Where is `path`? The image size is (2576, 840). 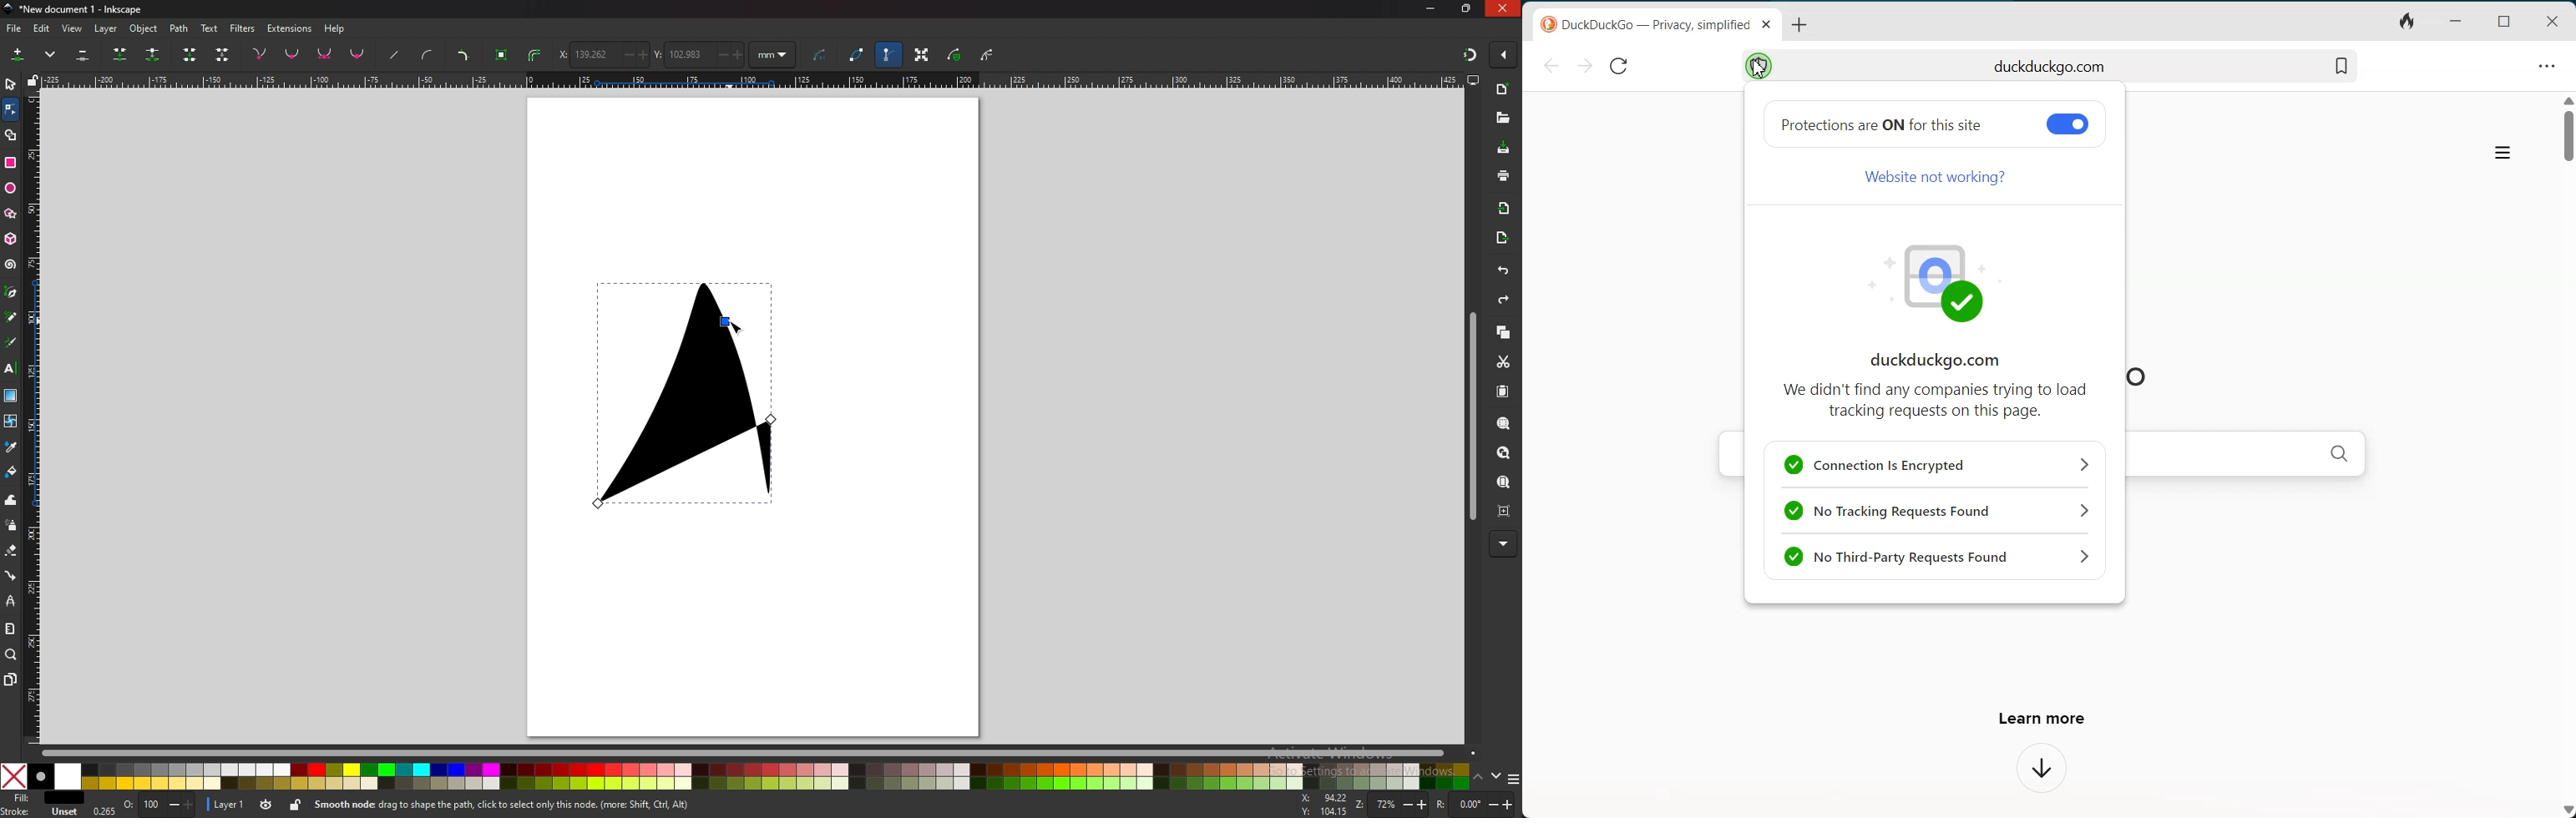 path is located at coordinates (180, 29).